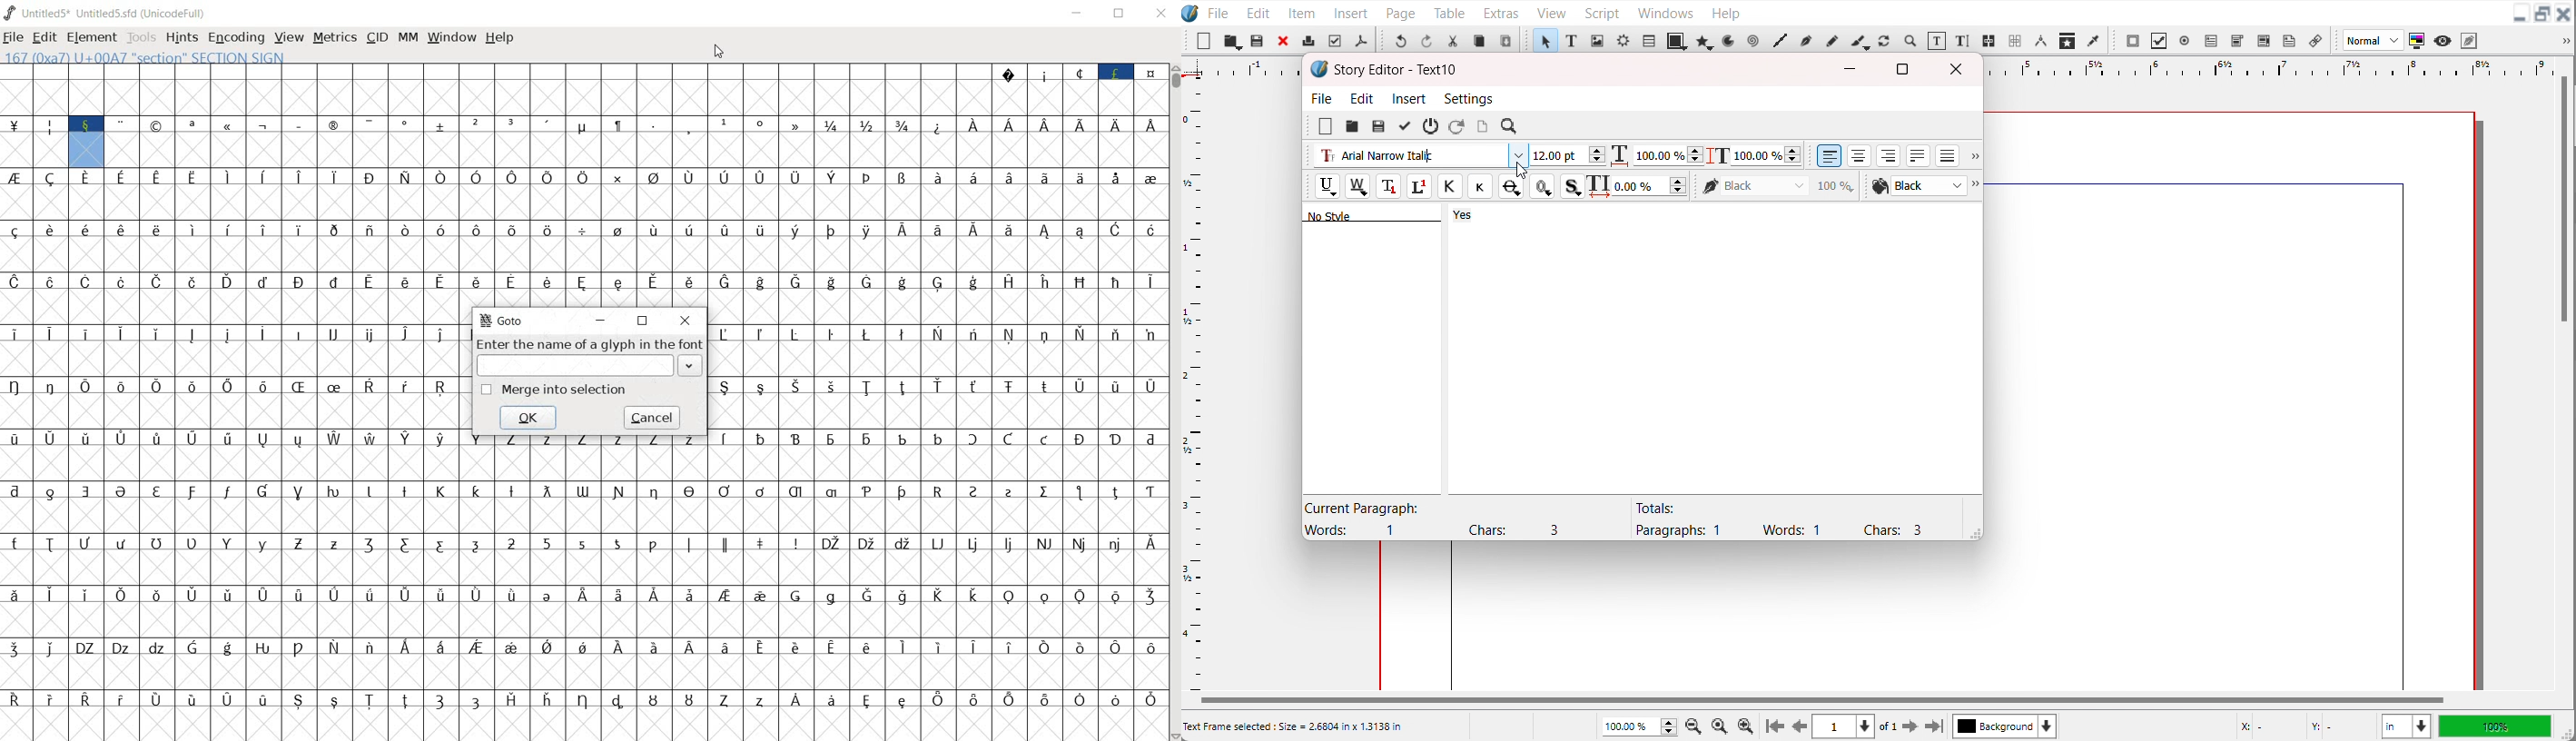 The image size is (2576, 756). I want to click on New , so click(1326, 126).